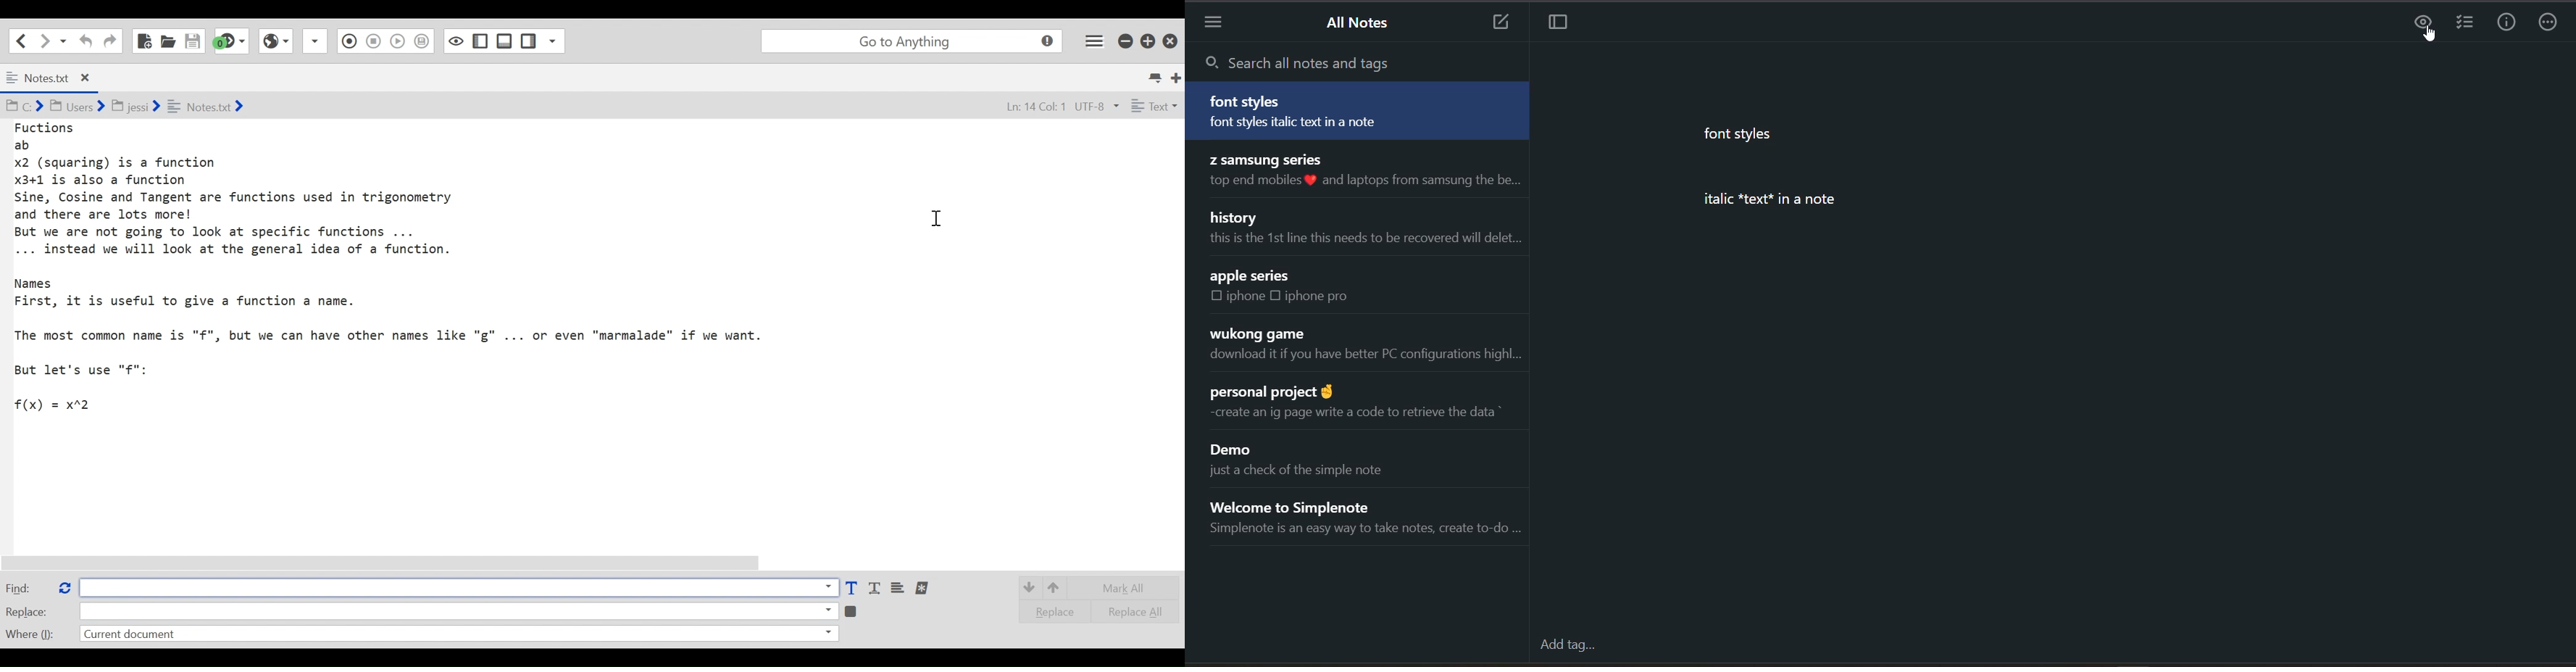 The width and height of the screenshot is (2576, 672). What do you see at coordinates (316, 41) in the screenshot?
I see `Recording Macro` at bounding box center [316, 41].